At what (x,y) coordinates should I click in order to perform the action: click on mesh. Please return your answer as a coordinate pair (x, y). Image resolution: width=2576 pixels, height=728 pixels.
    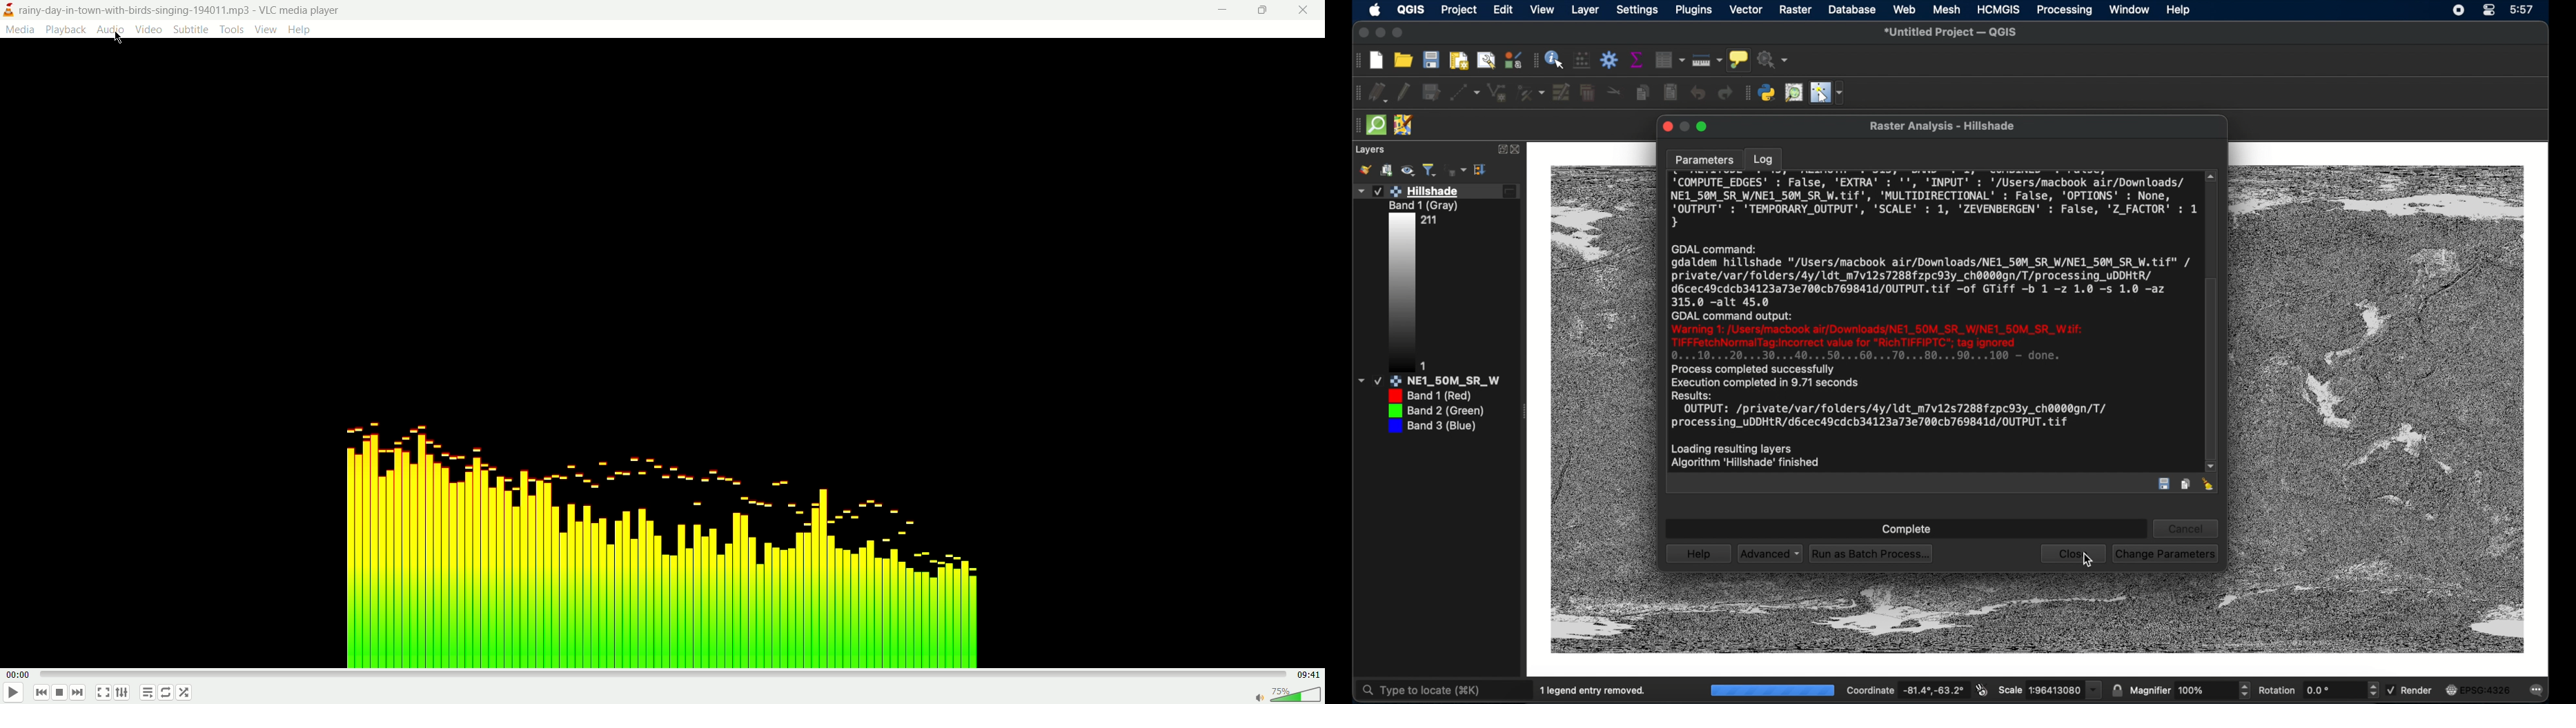
    Looking at the image, I should click on (1946, 10).